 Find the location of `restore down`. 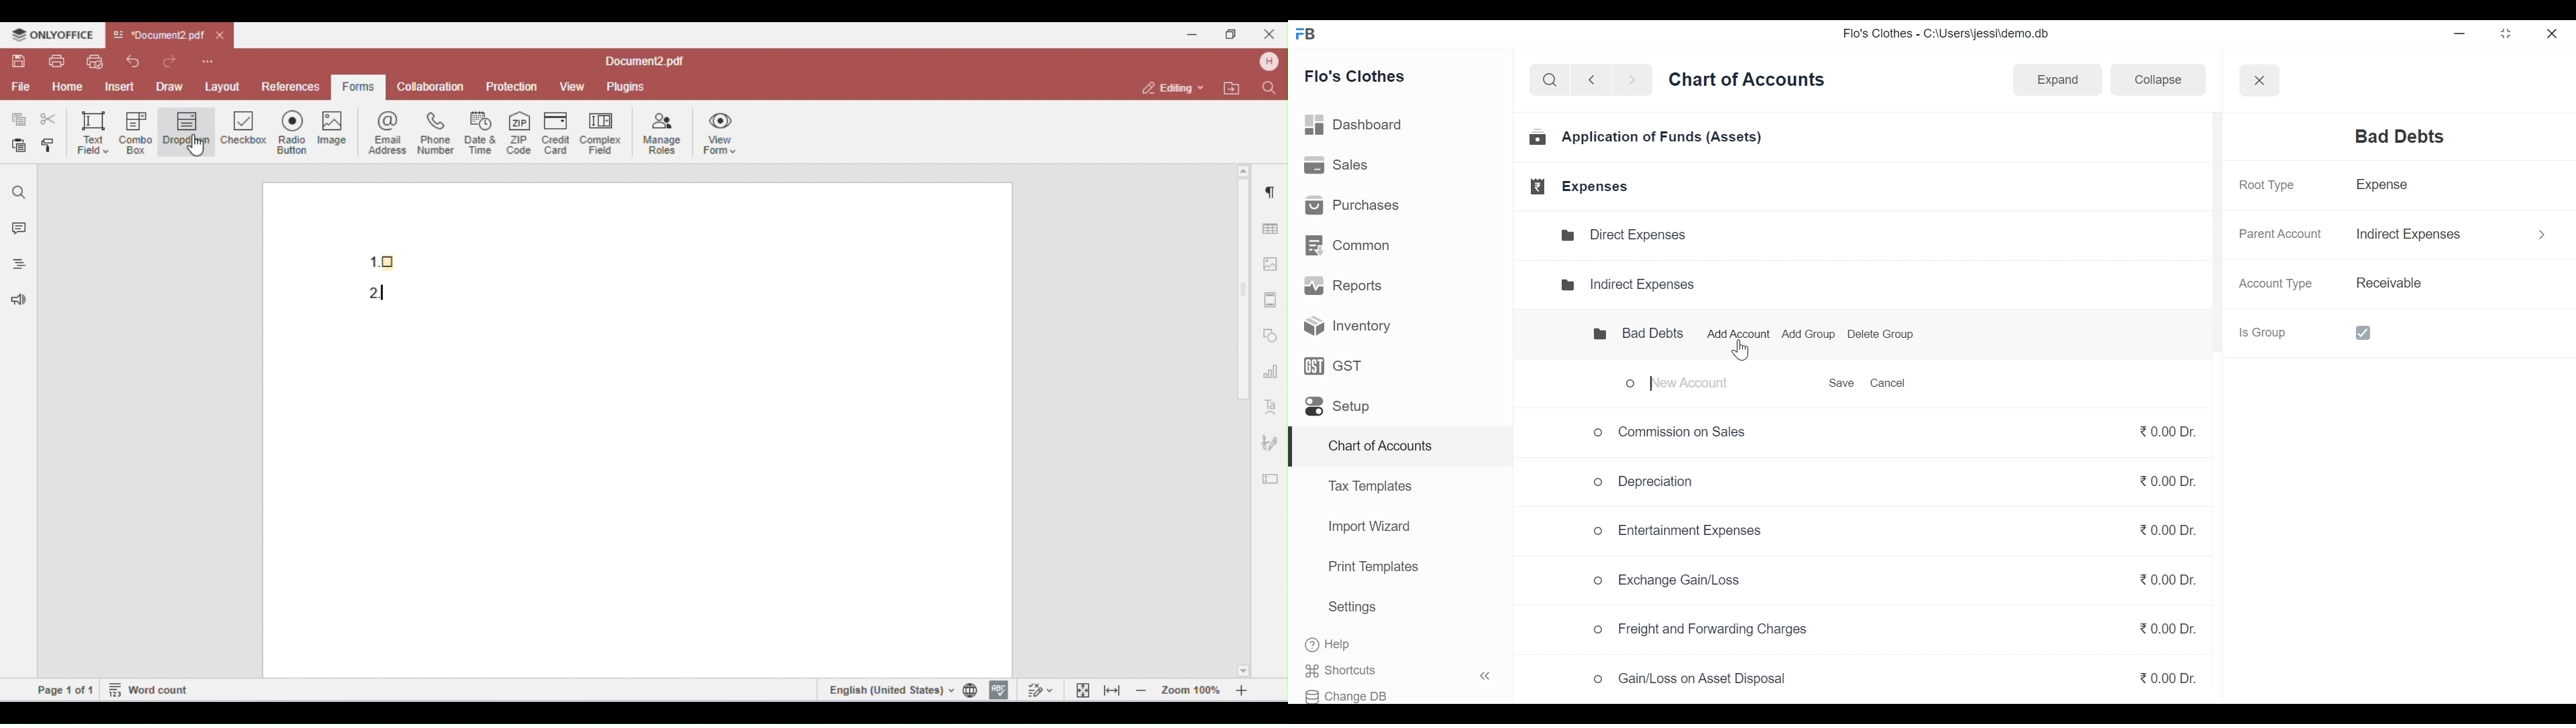

restore down is located at coordinates (2504, 34).